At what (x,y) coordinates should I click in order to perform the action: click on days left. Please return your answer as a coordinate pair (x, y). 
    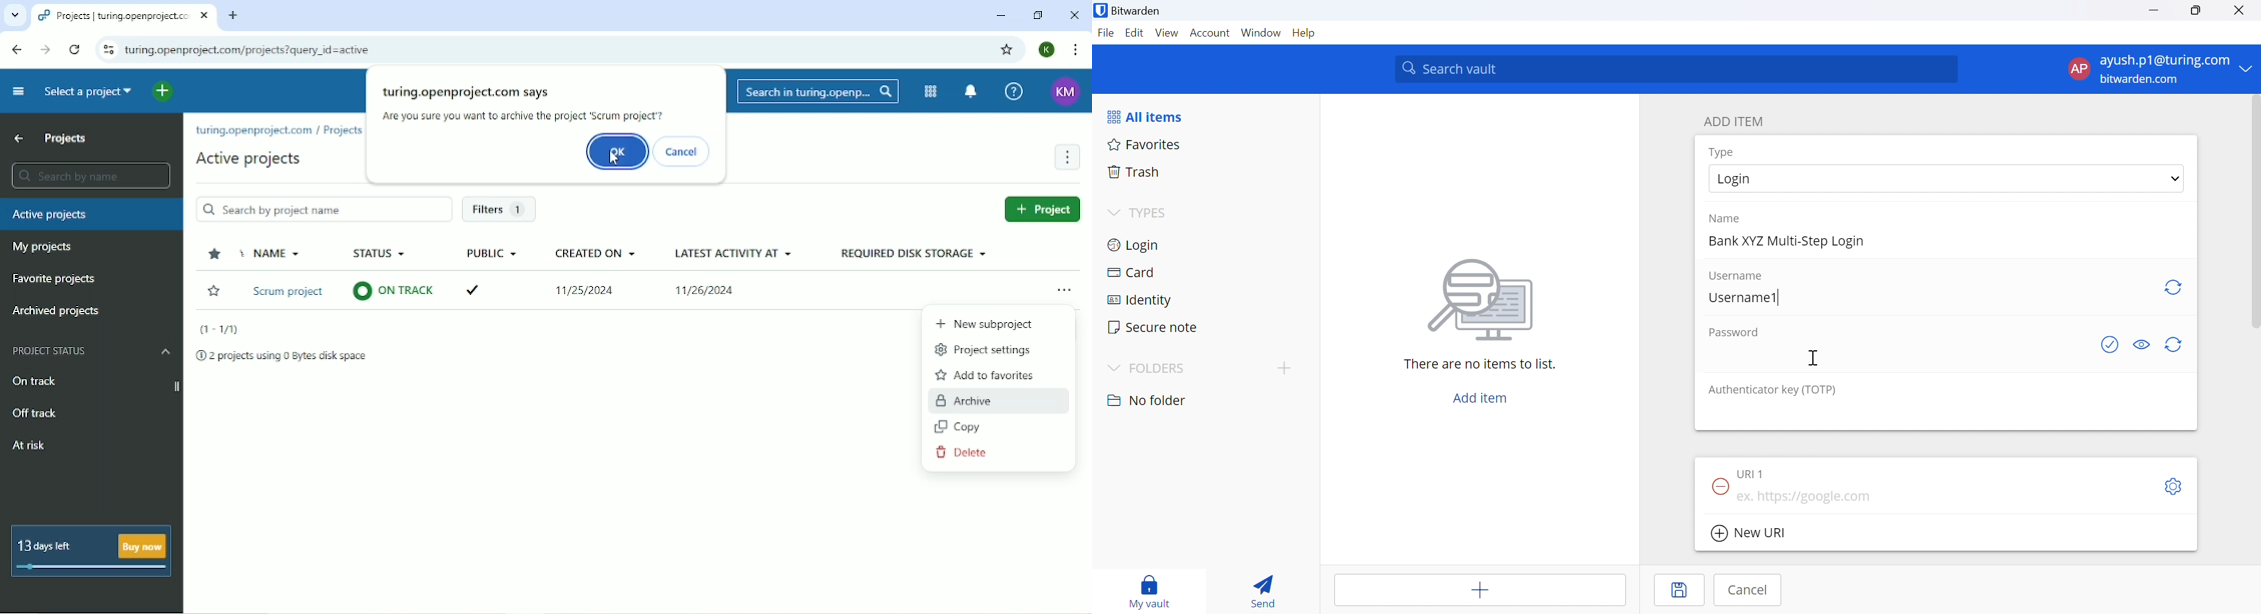
    Looking at the image, I should click on (89, 568).